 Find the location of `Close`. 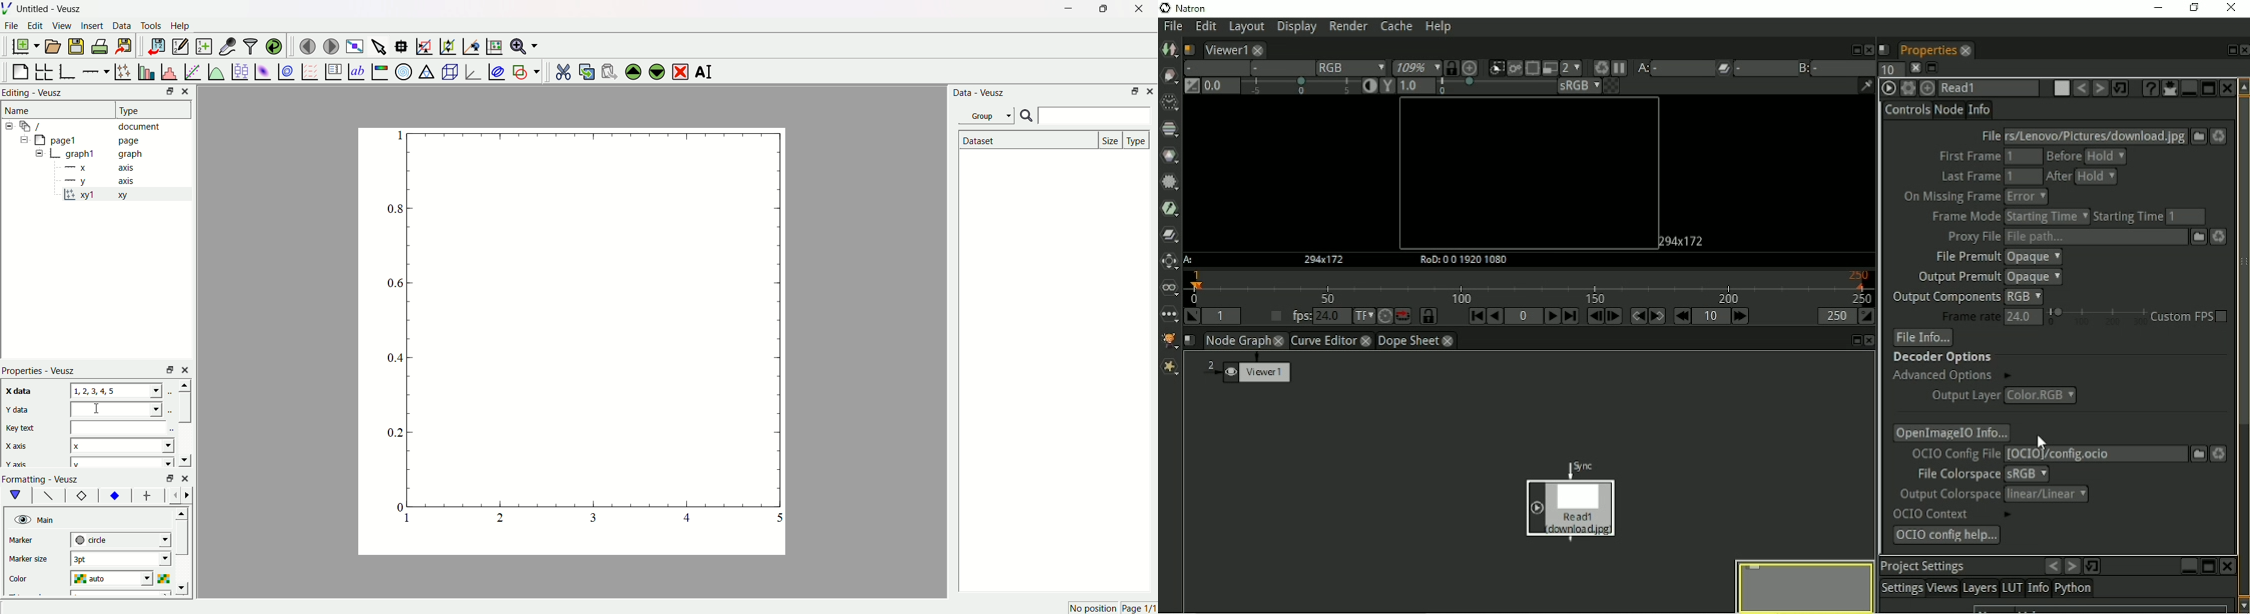

Close is located at coordinates (1868, 48).